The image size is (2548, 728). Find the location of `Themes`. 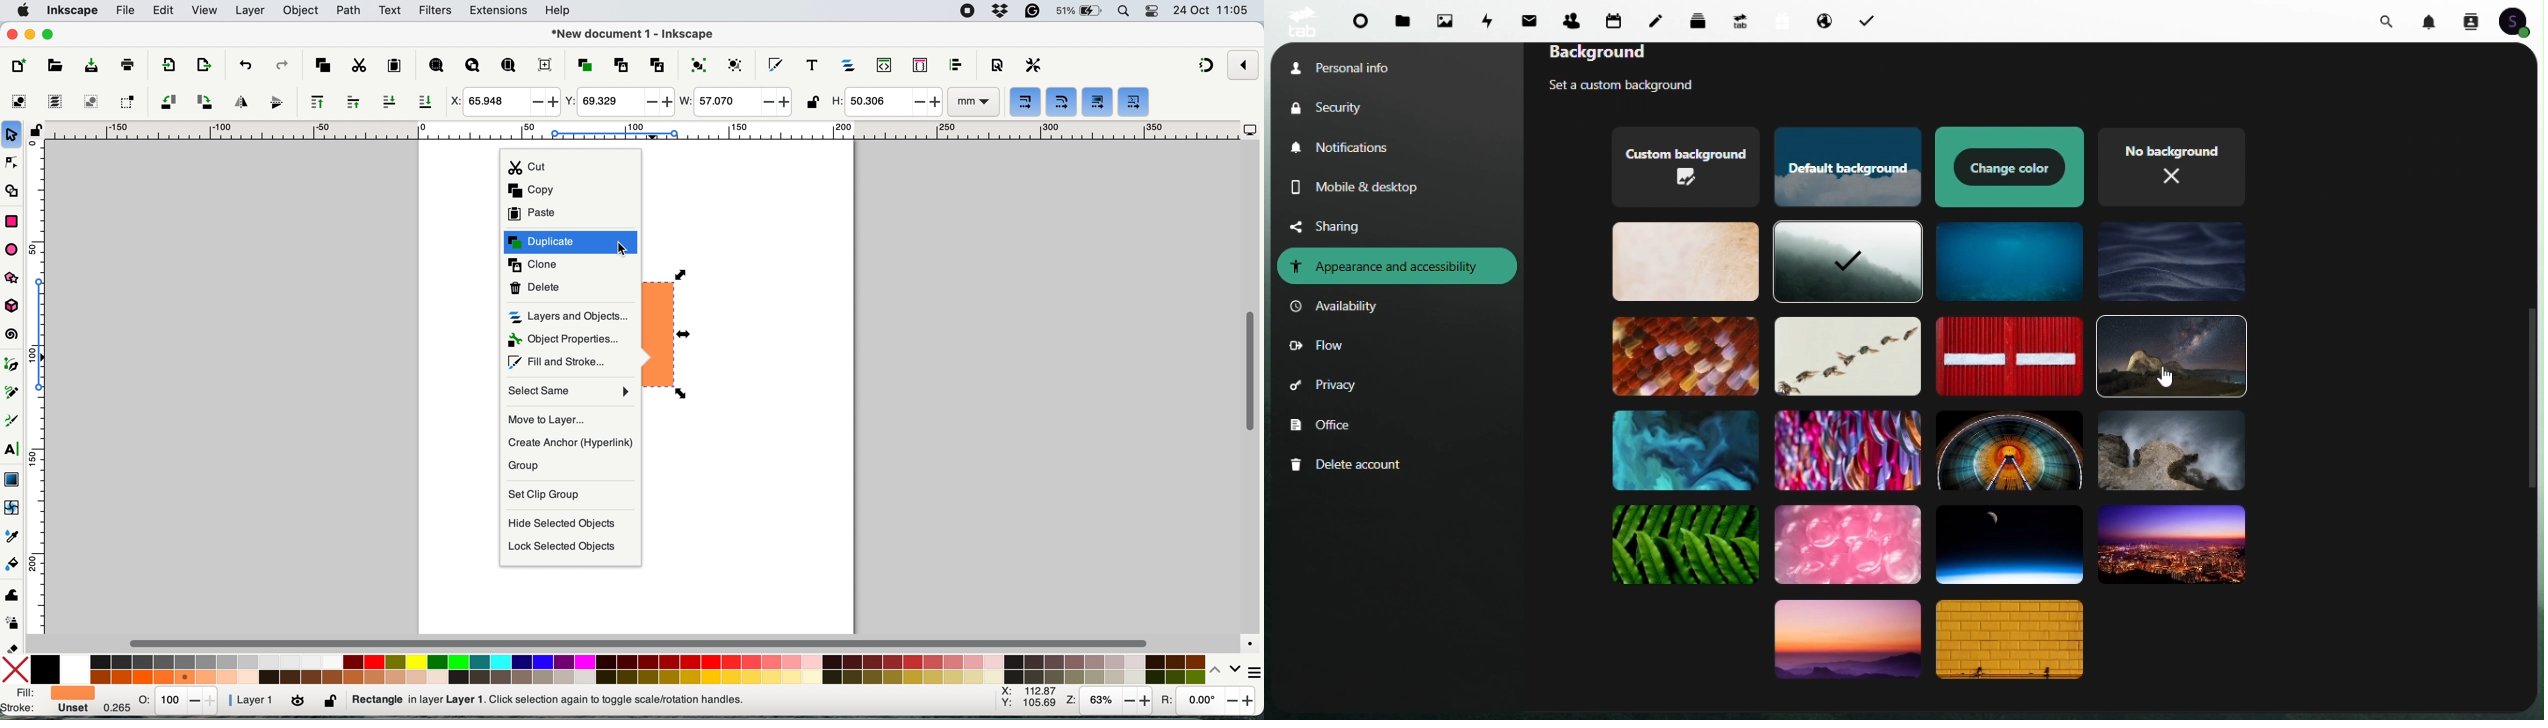

Themes is located at coordinates (1847, 546).